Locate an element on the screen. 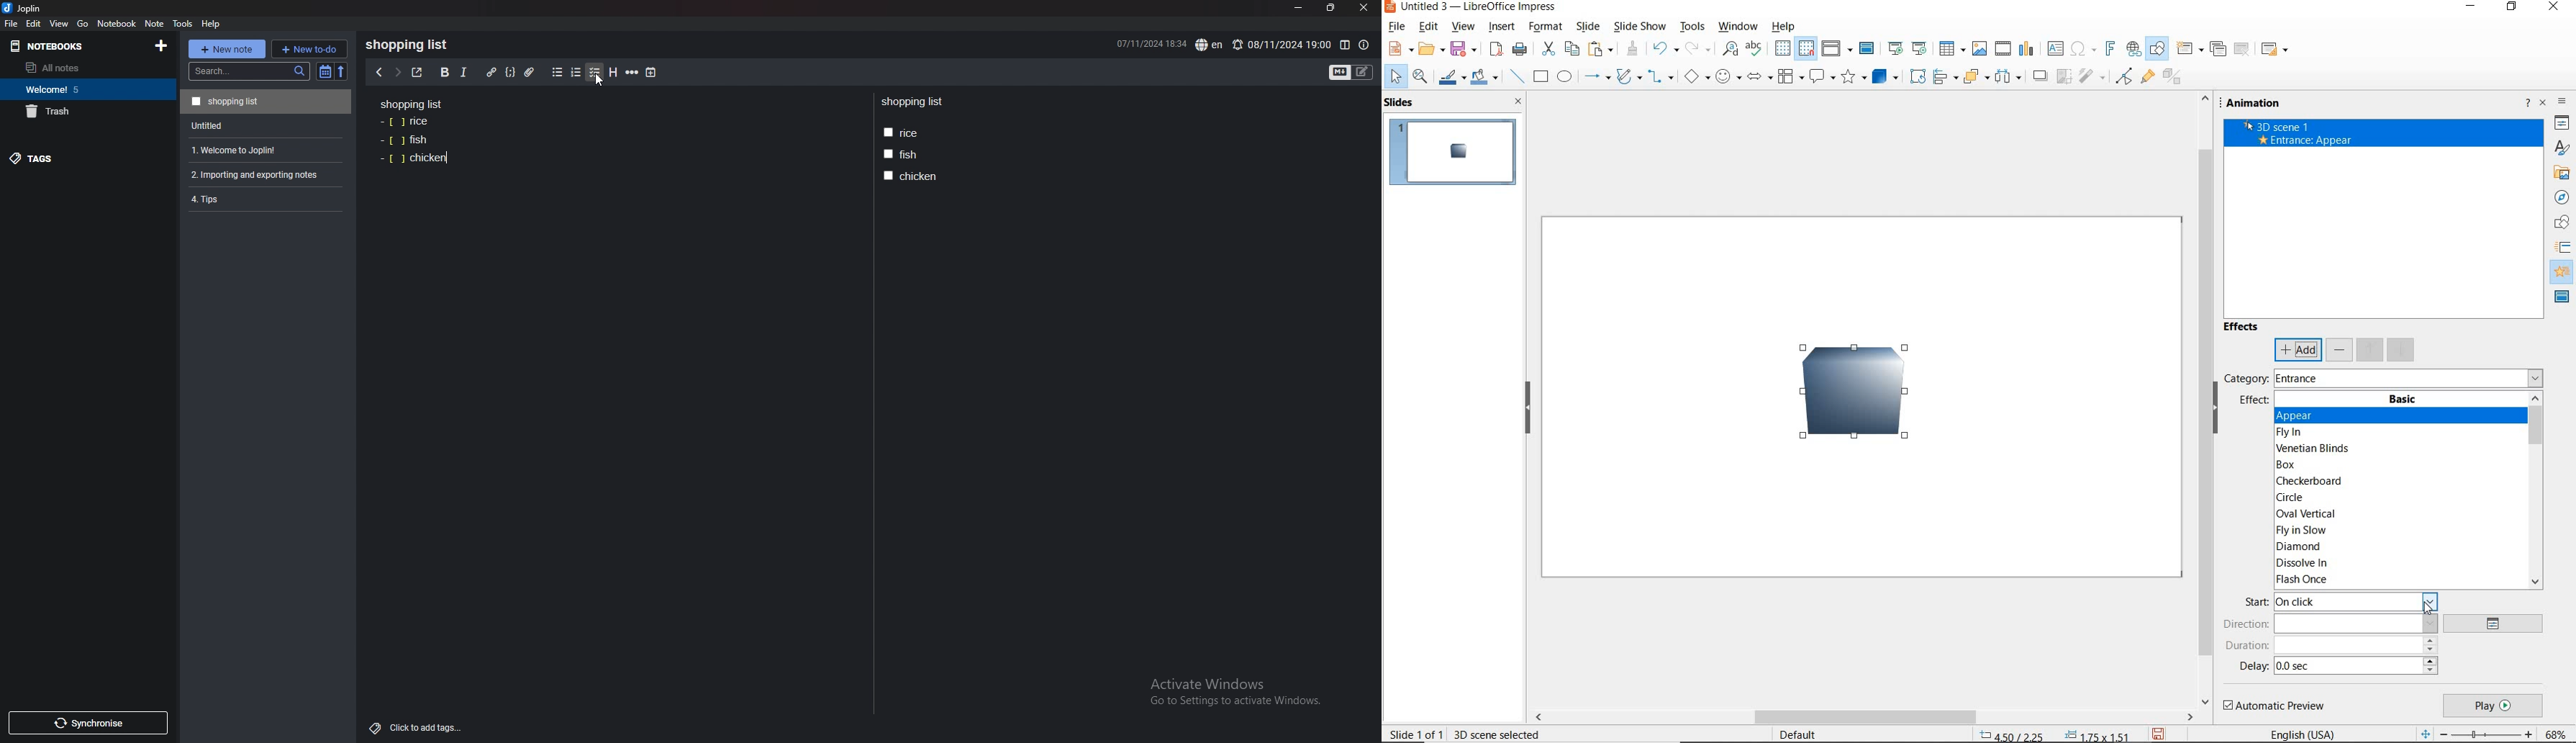  display views is located at coordinates (1837, 48).